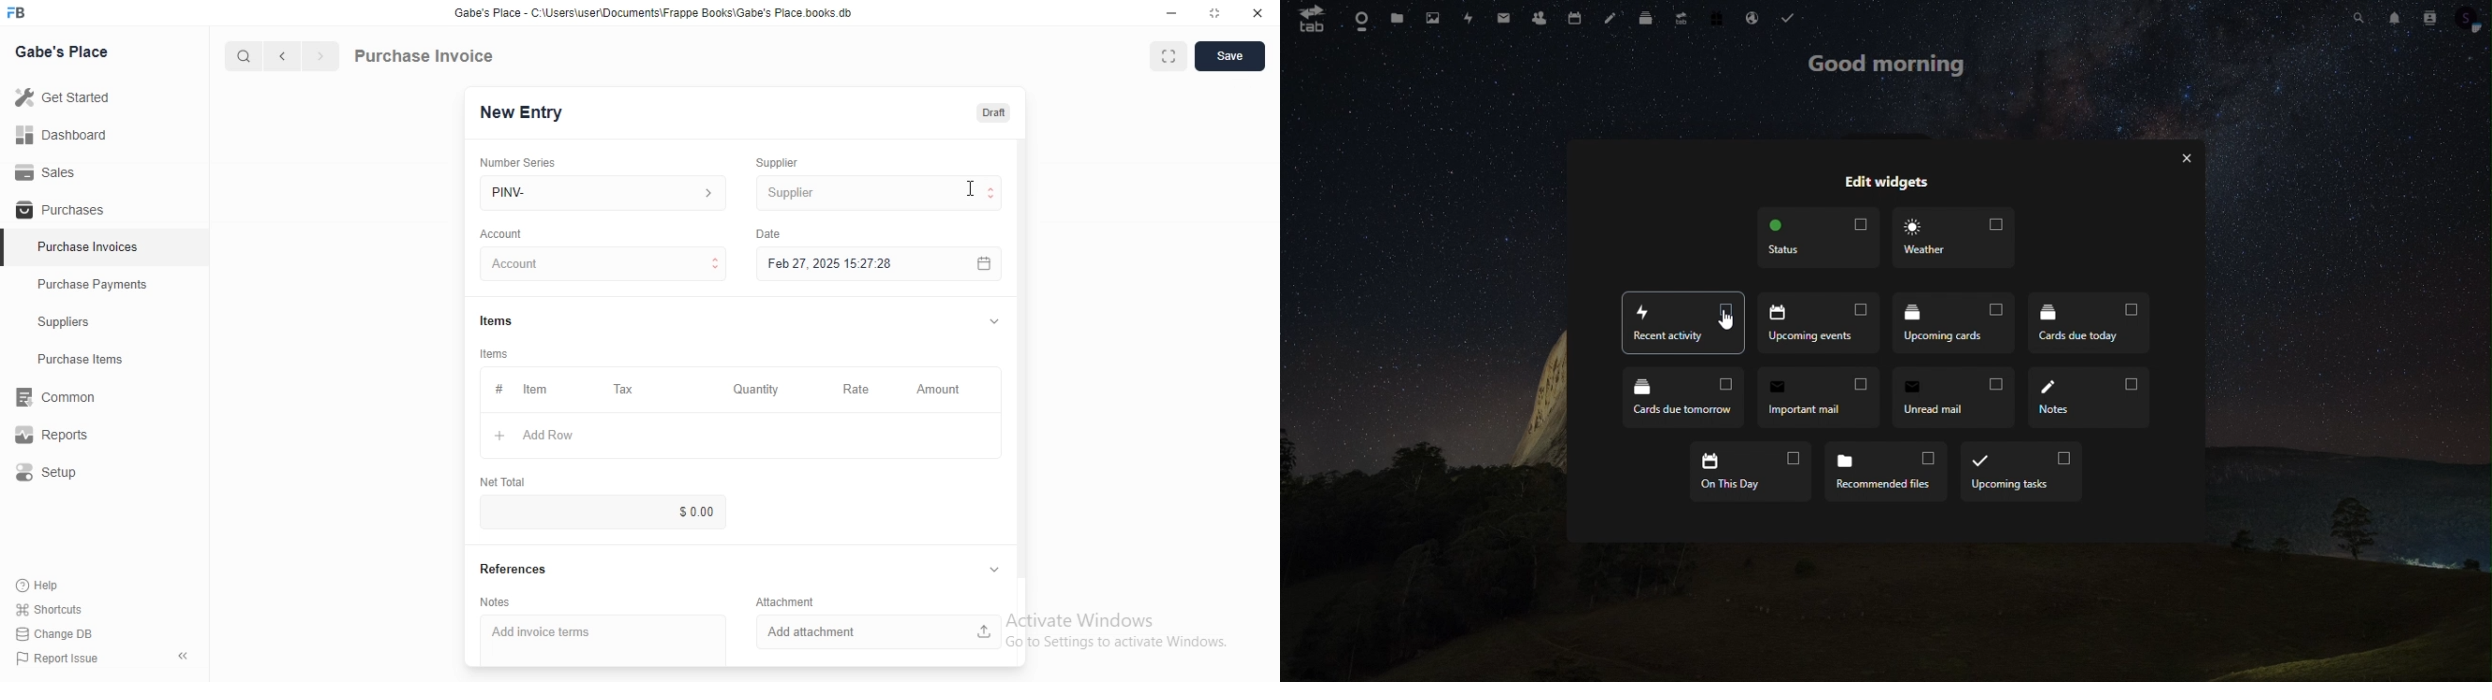 The width and height of the screenshot is (2492, 700). I want to click on References, so click(514, 568).